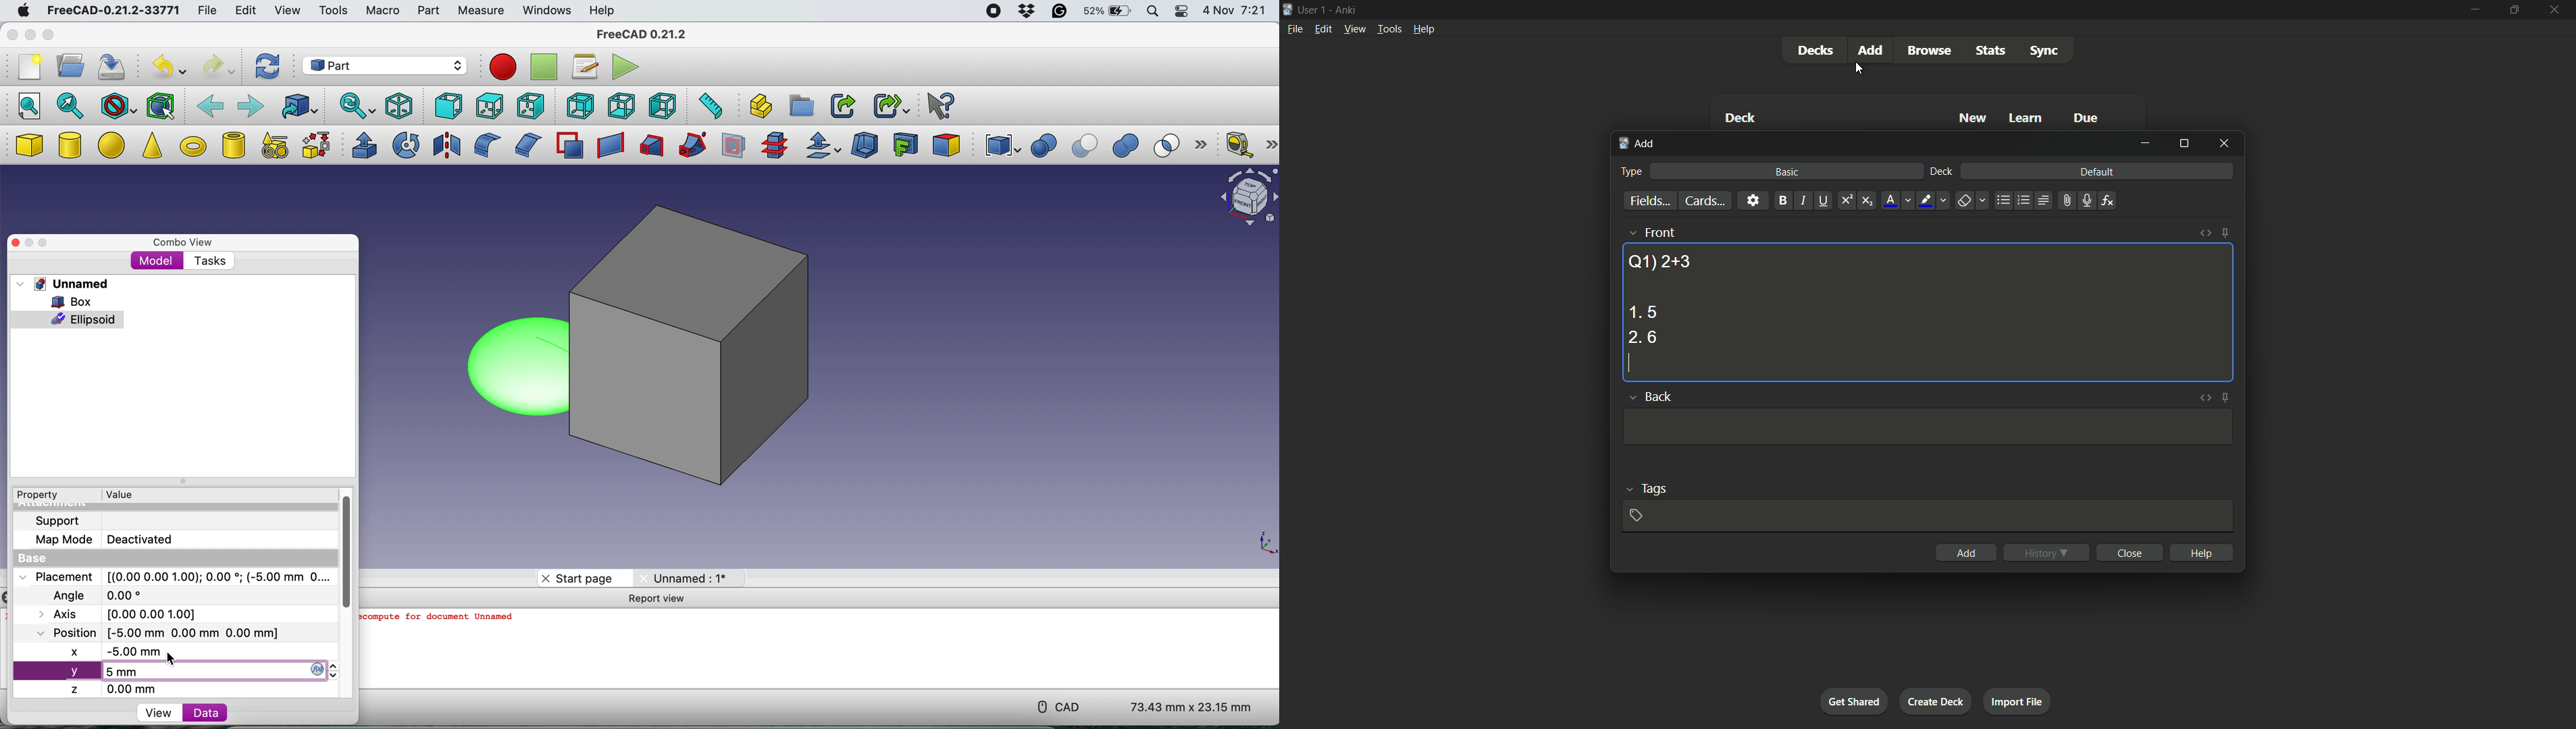 This screenshot has height=756, width=2576. I want to click on battery, so click(1105, 12).